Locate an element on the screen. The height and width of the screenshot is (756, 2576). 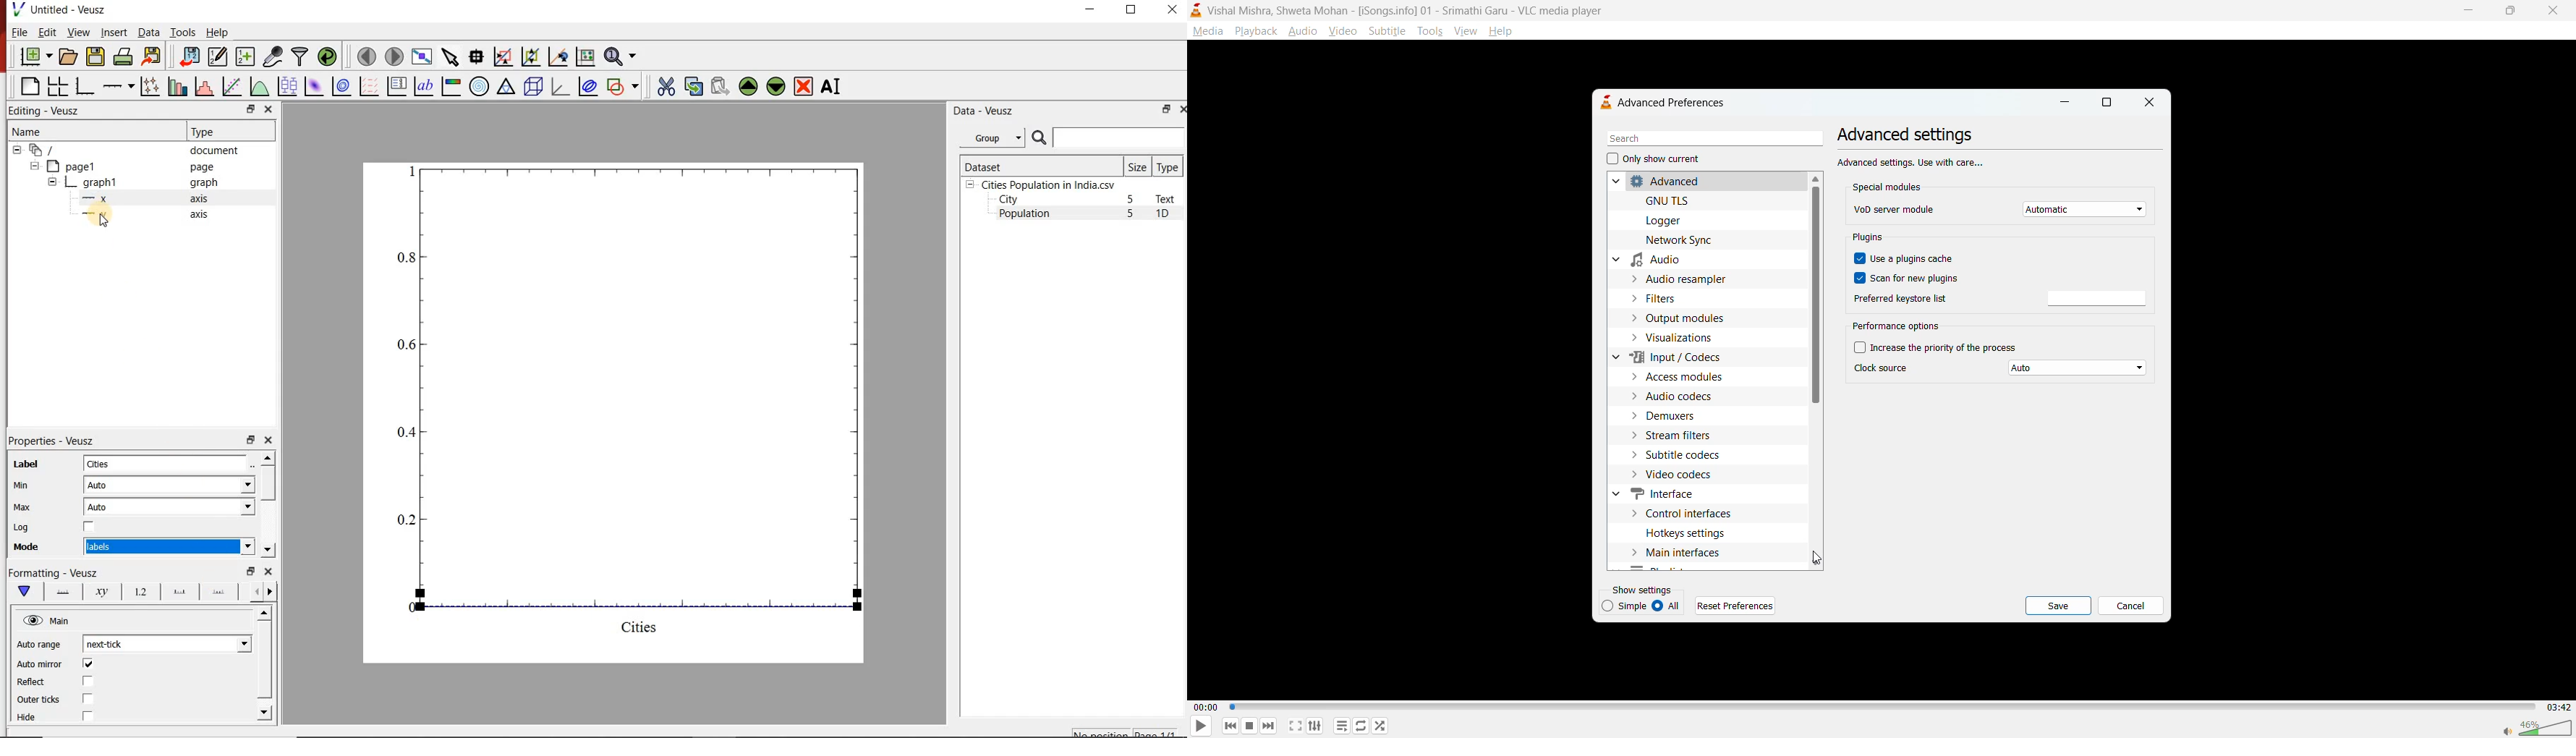
simple is located at coordinates (1626, 606).